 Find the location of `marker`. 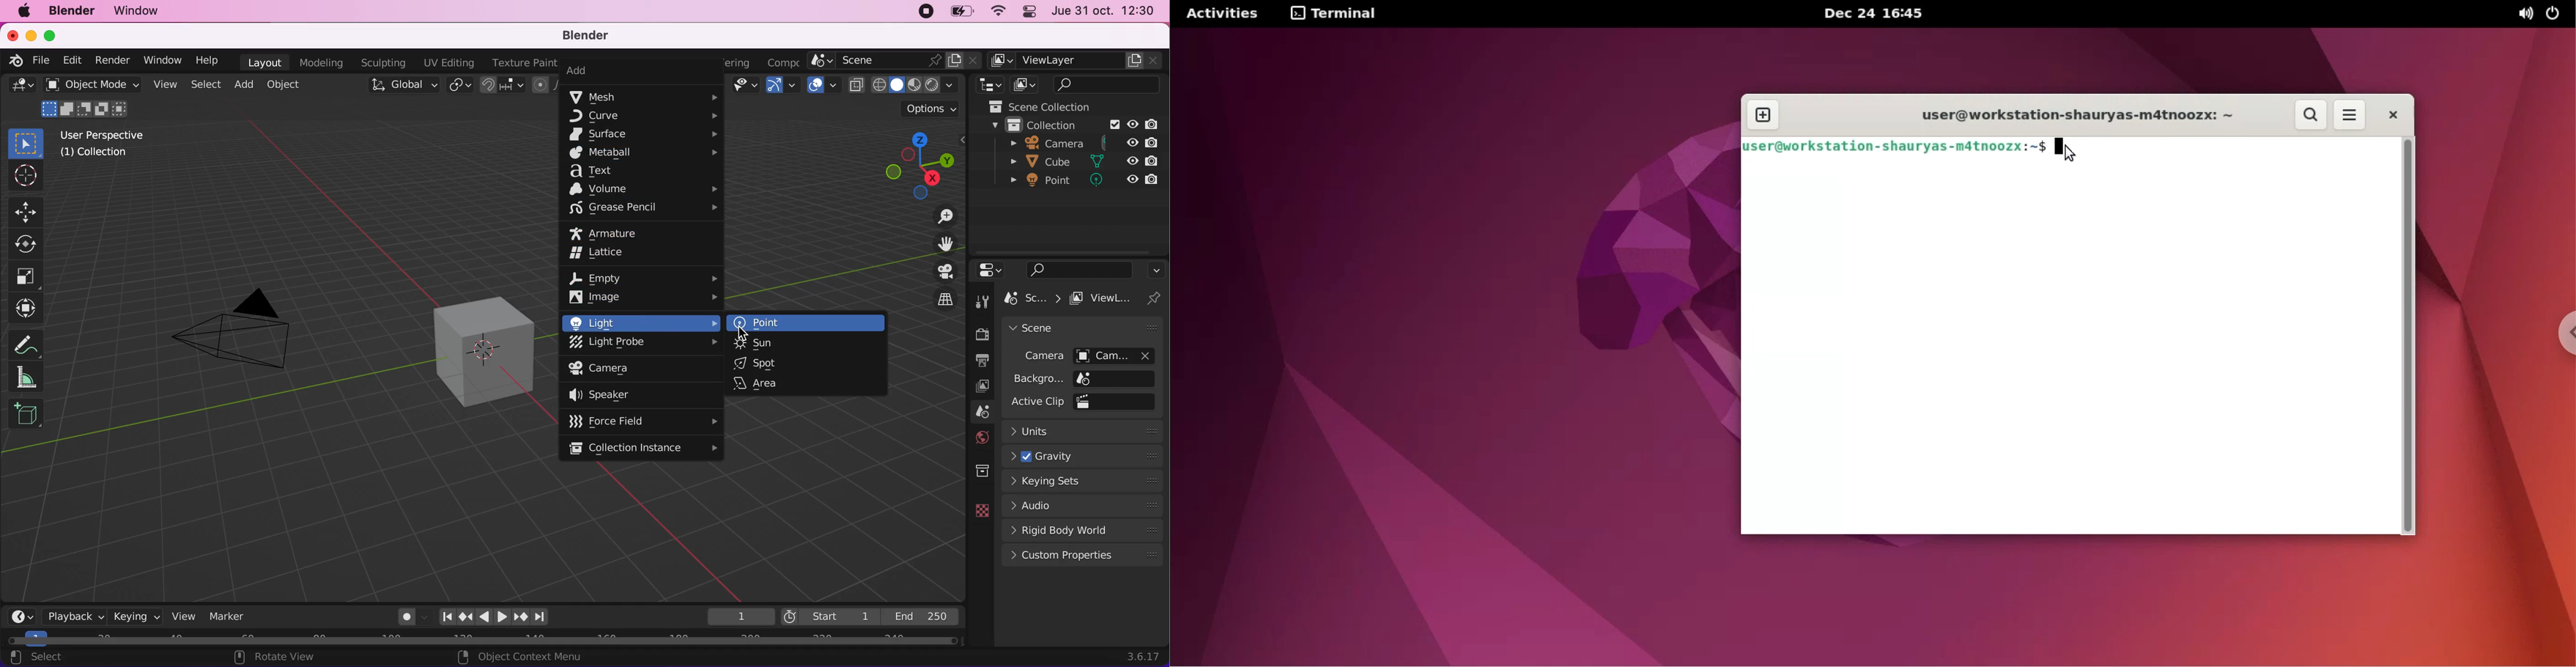

marker is located at coordinates (232, 616).